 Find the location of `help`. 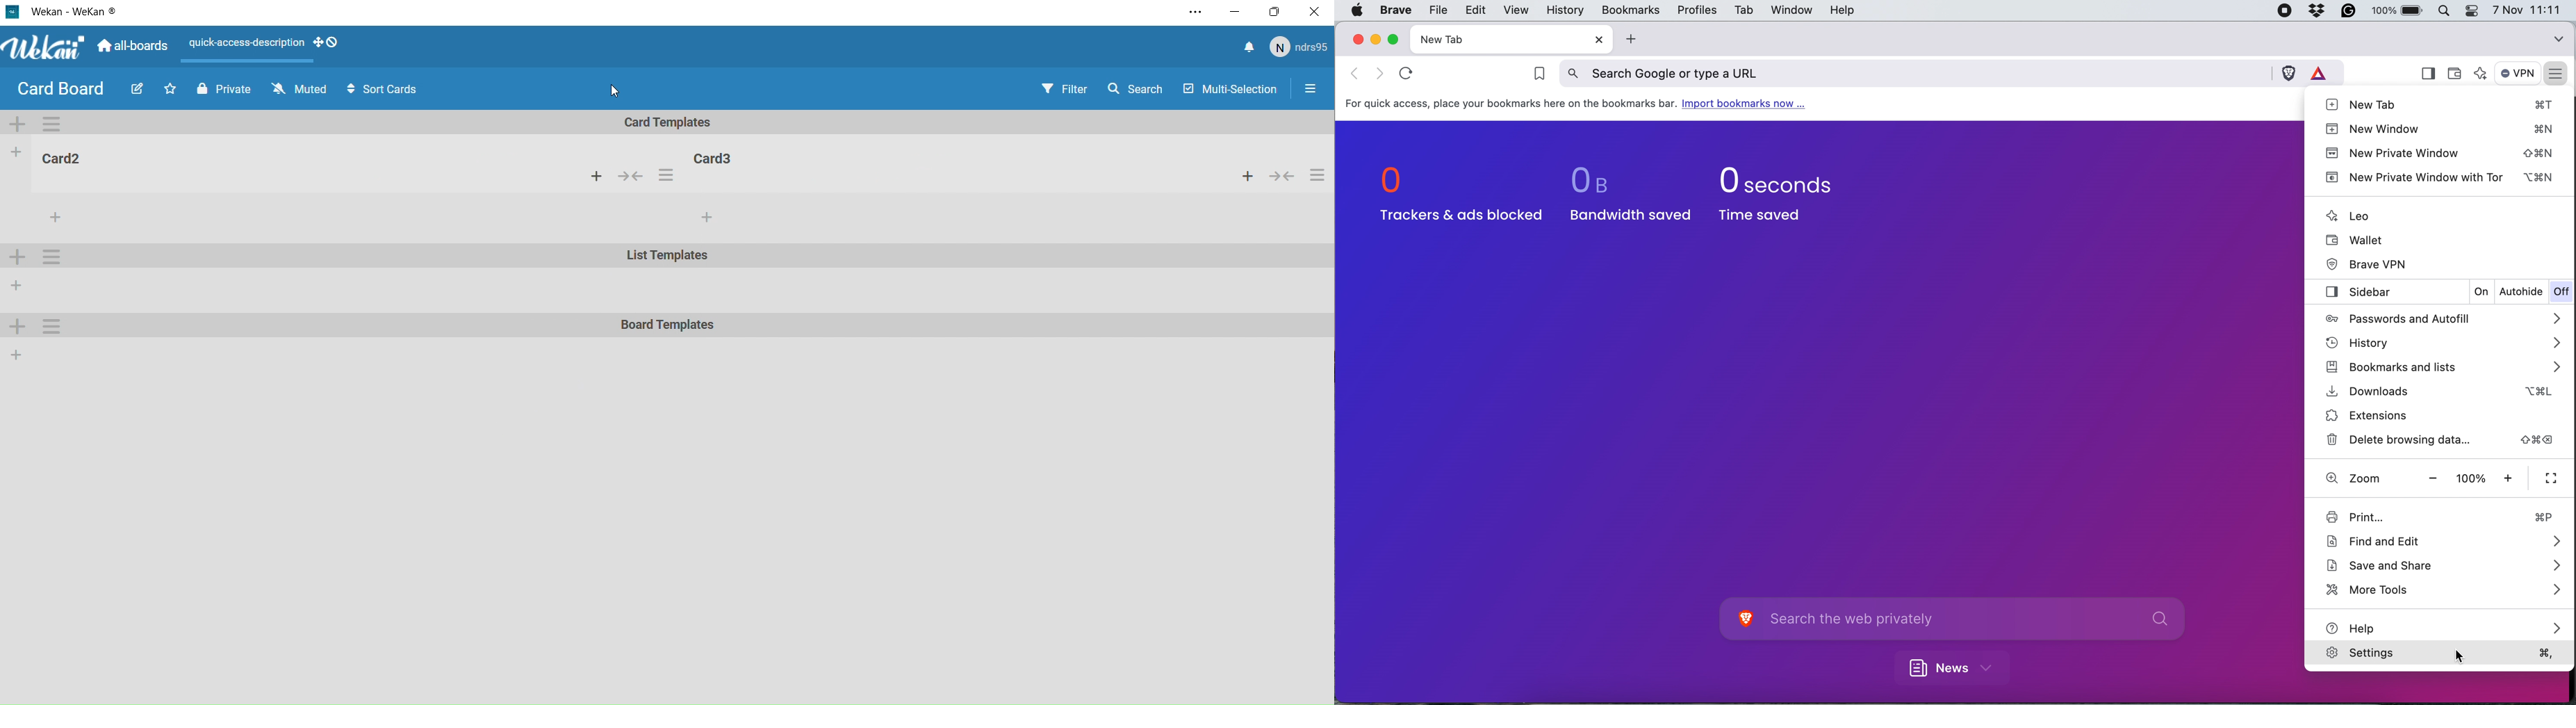

help is located at coordinates (2445, 626).